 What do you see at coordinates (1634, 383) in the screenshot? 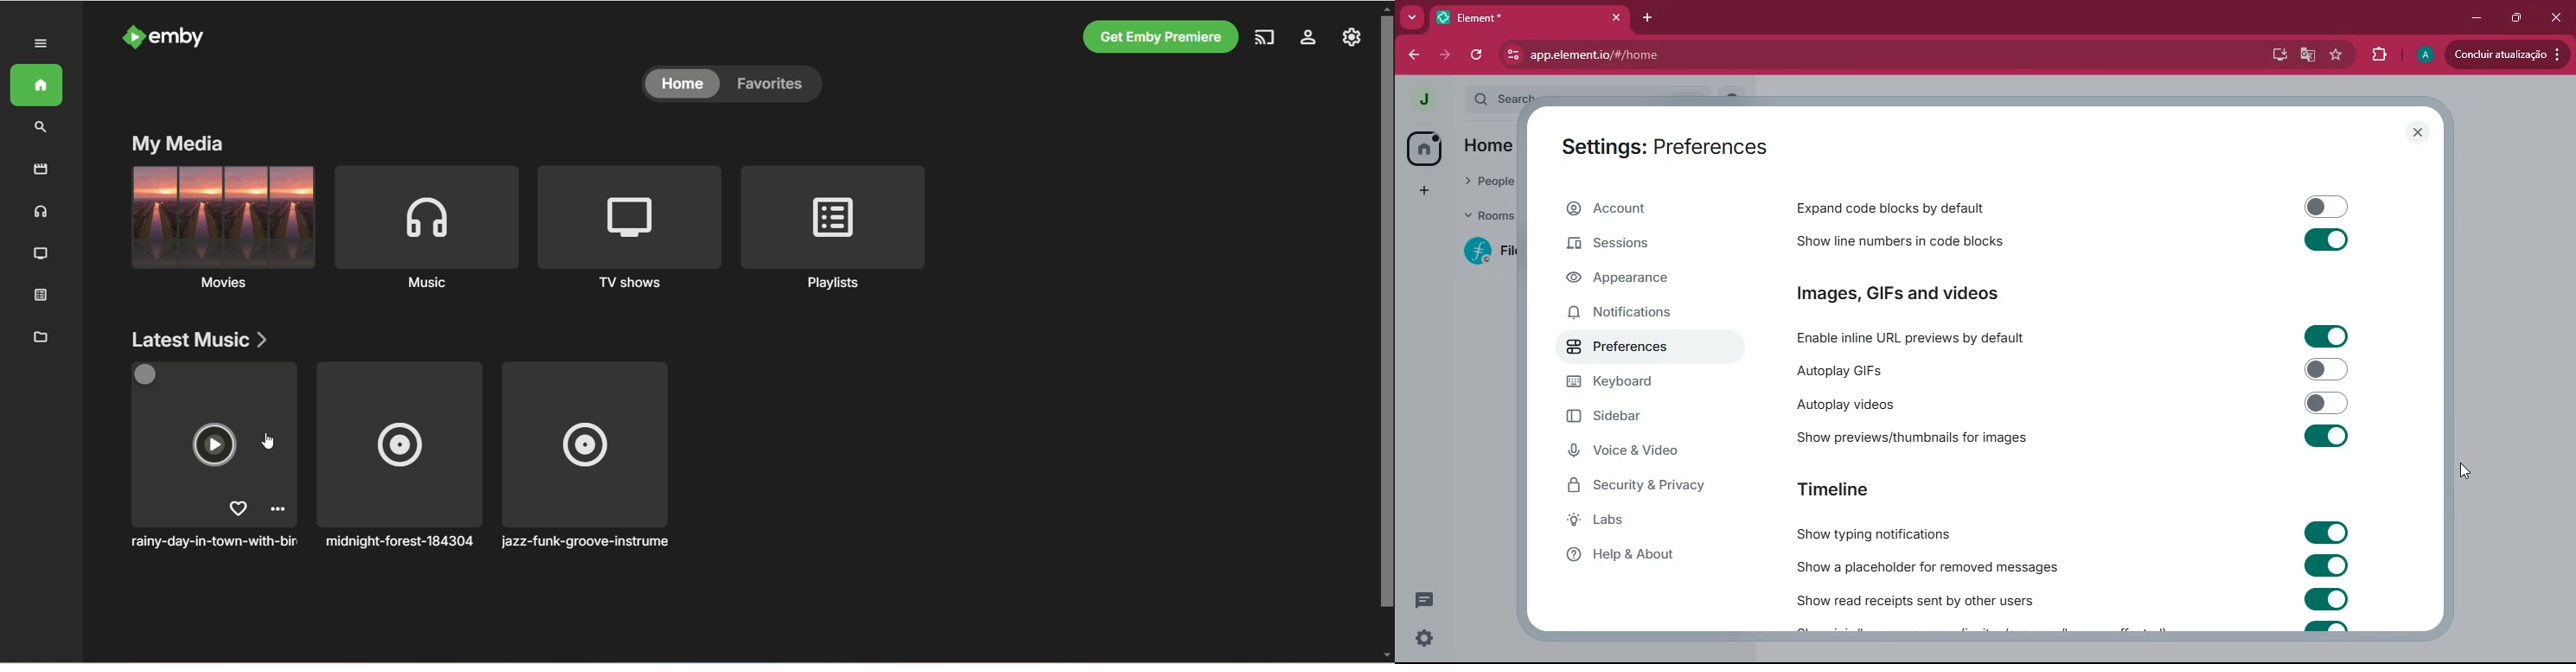
I see `keyboard` at bounding box center [1634, 383].